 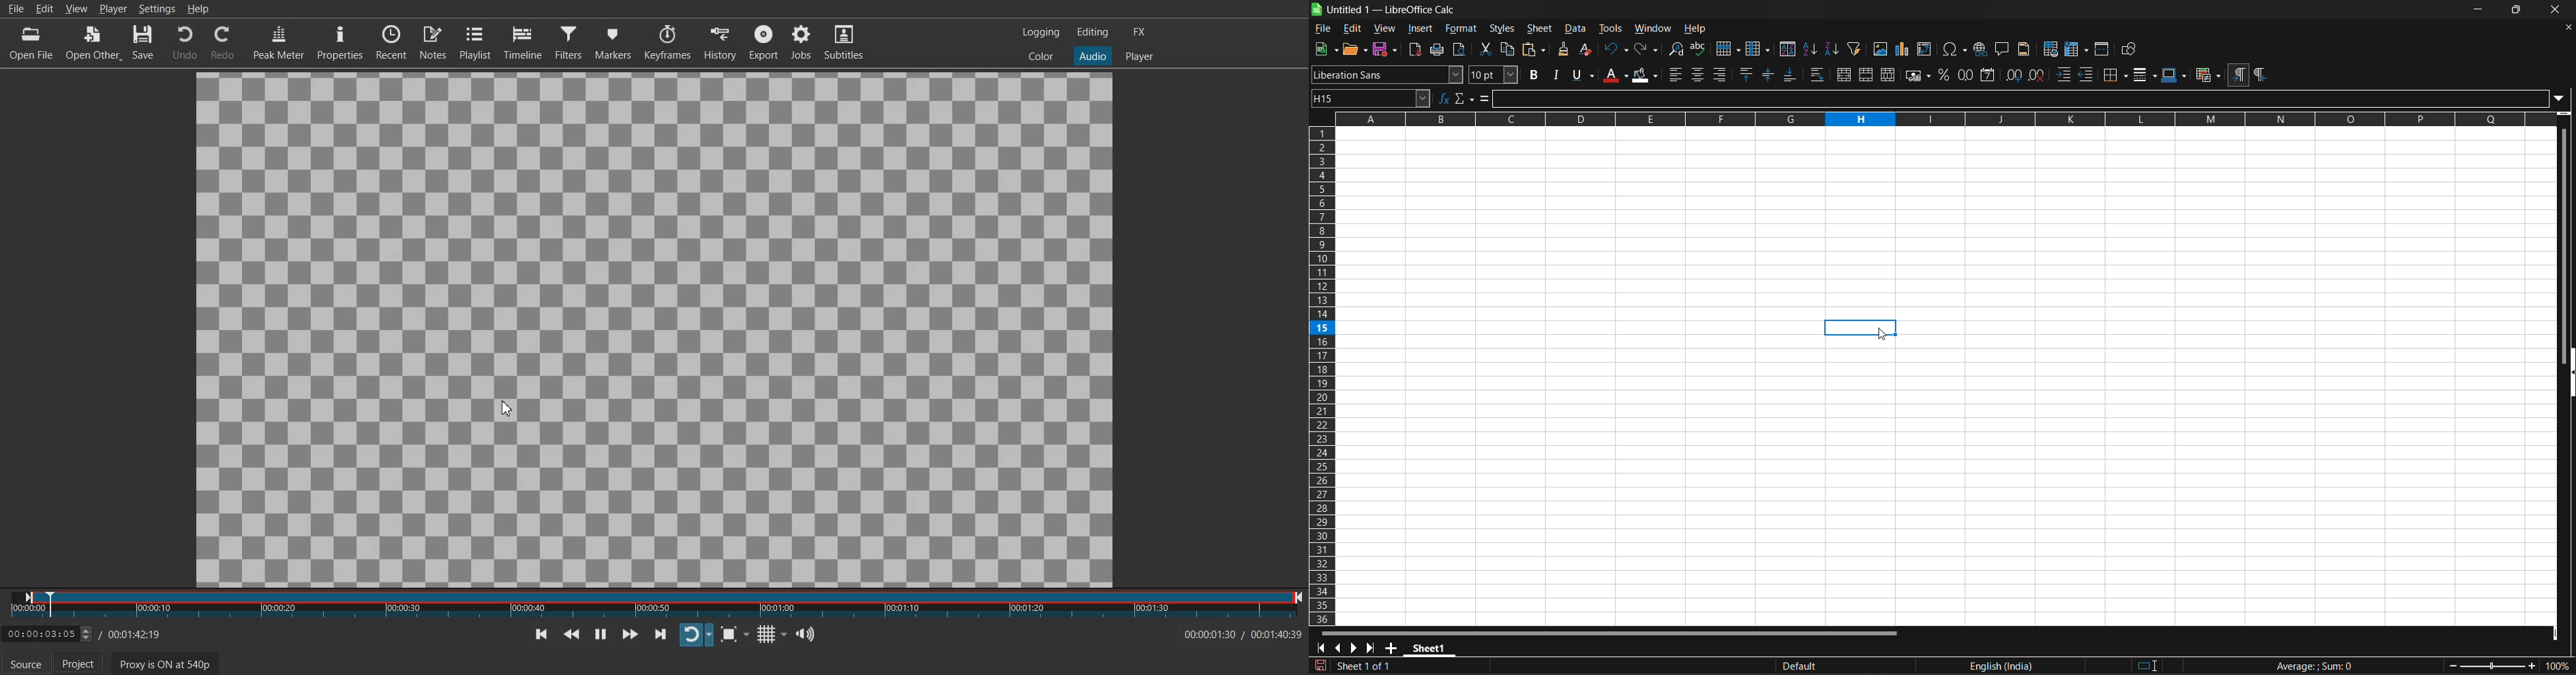 I want to click on default, so click(x=1795, y=663).